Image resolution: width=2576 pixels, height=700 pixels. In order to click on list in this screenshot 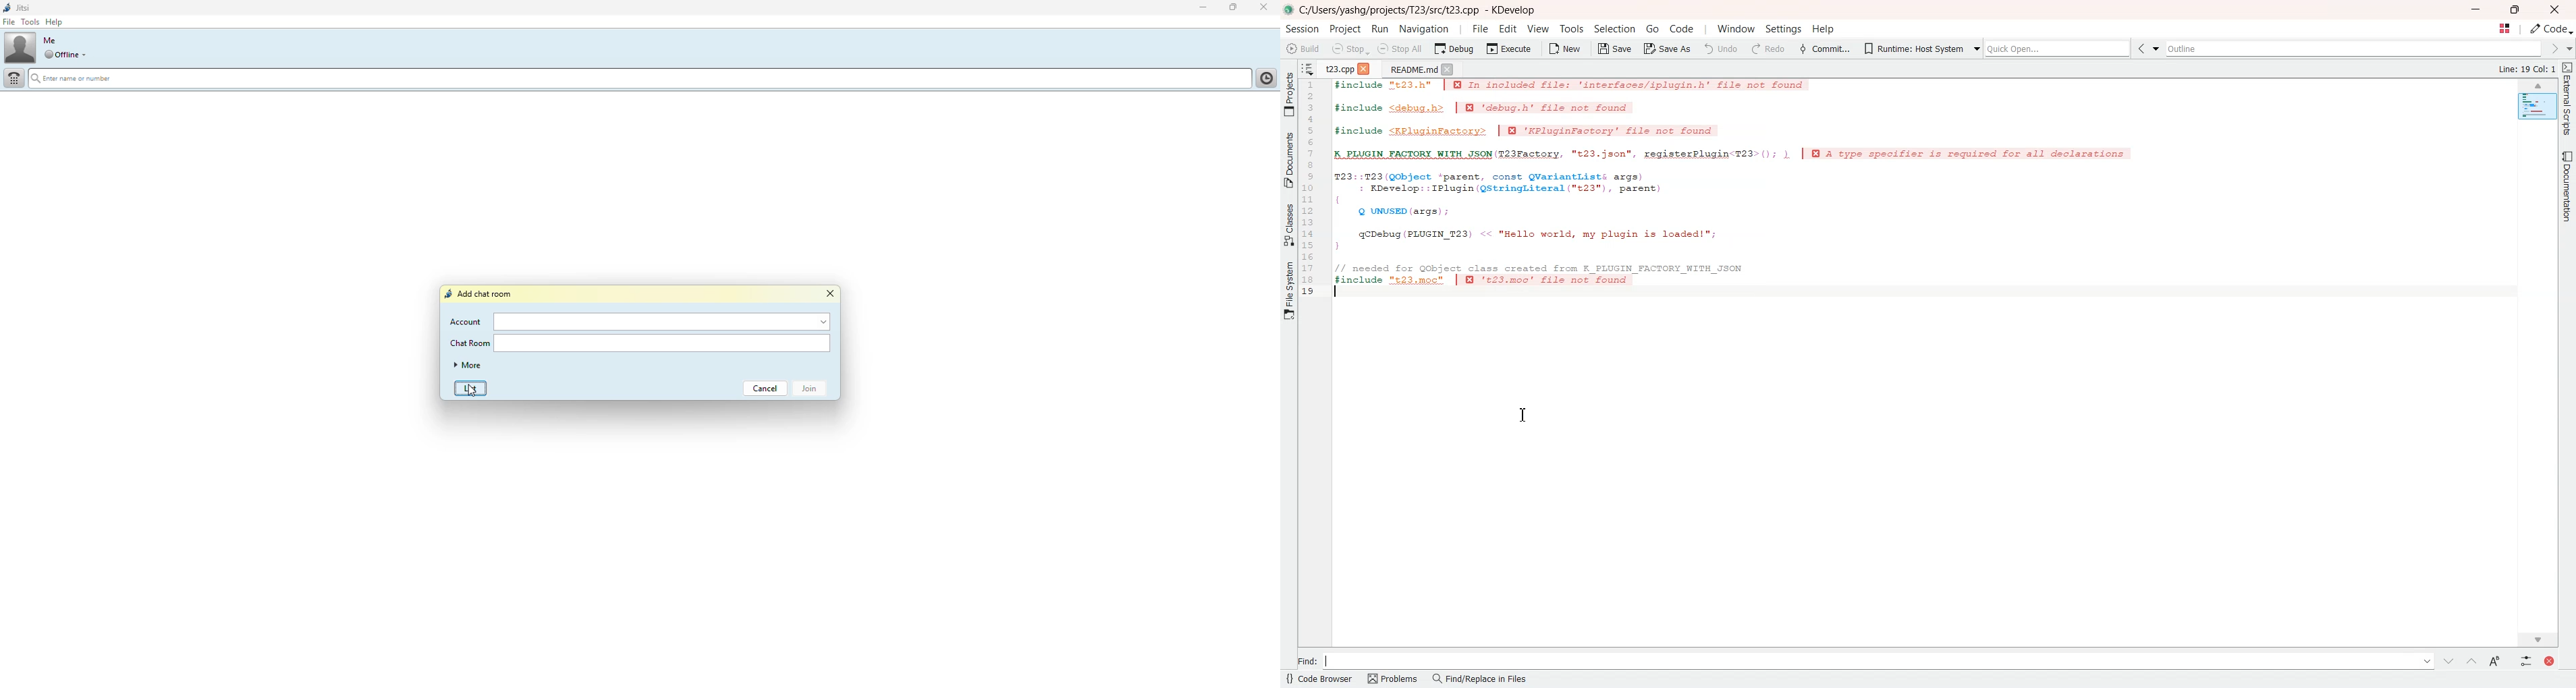, I will do `click(474, 387)`.